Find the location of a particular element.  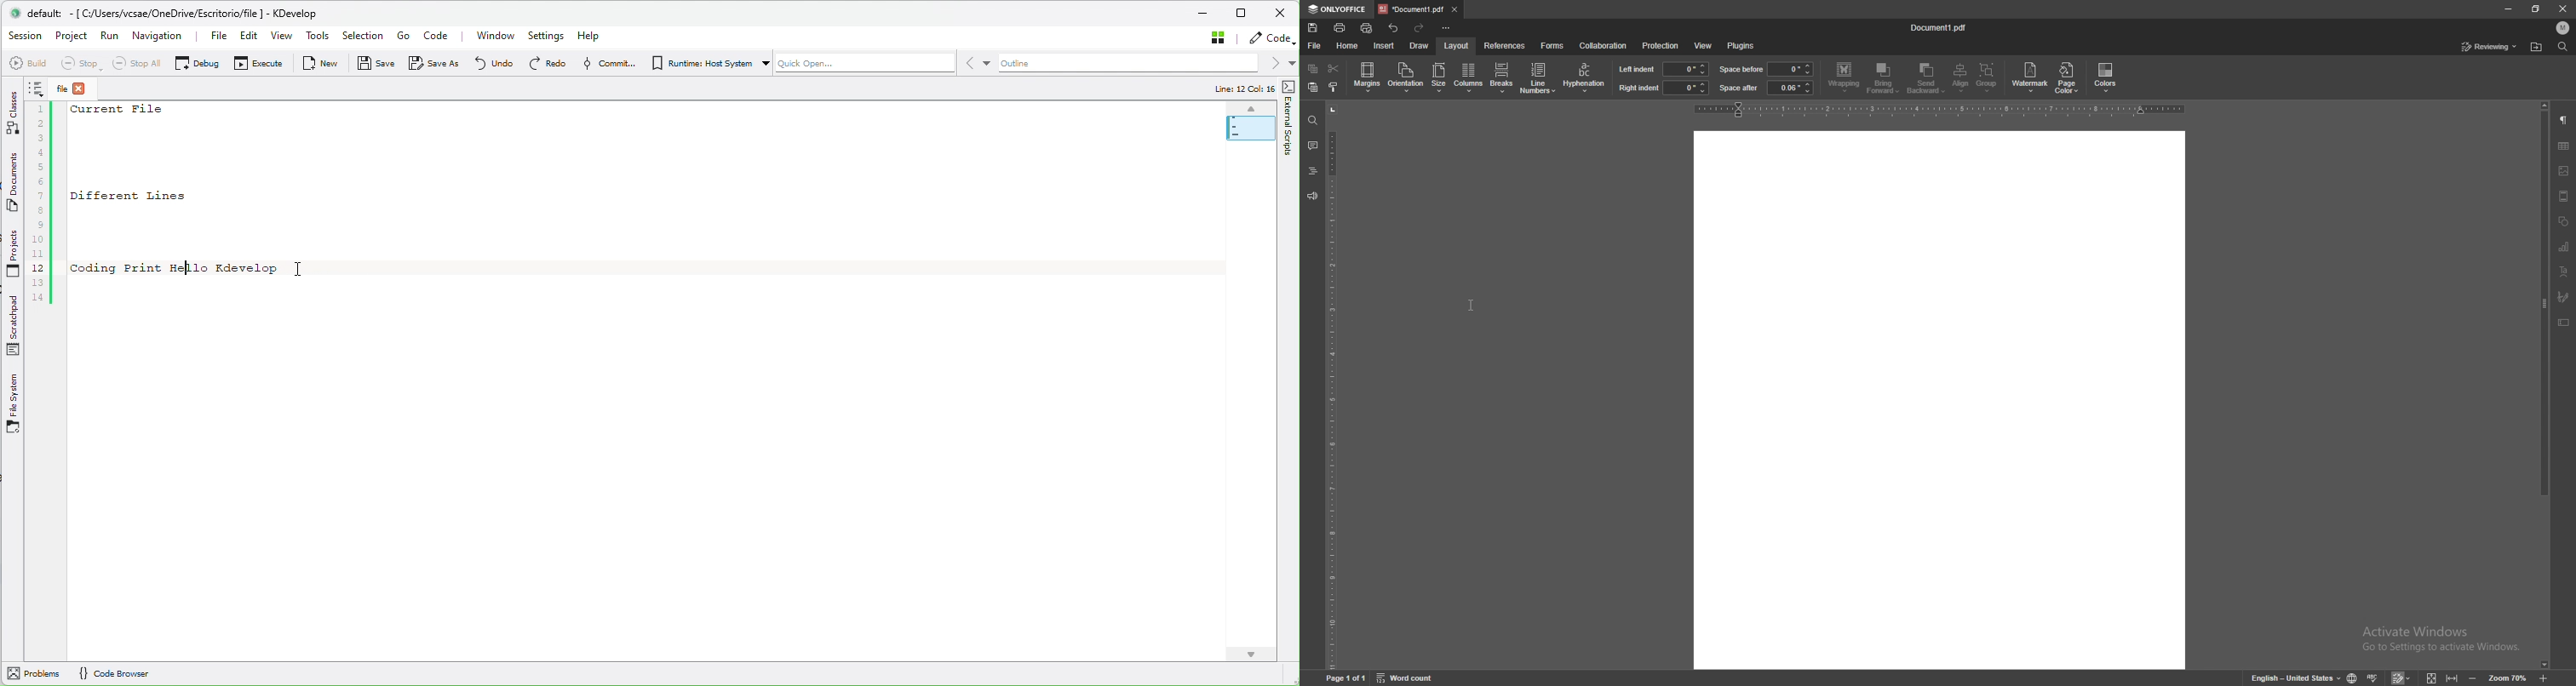

tab is located at coordinates (1410, 8).